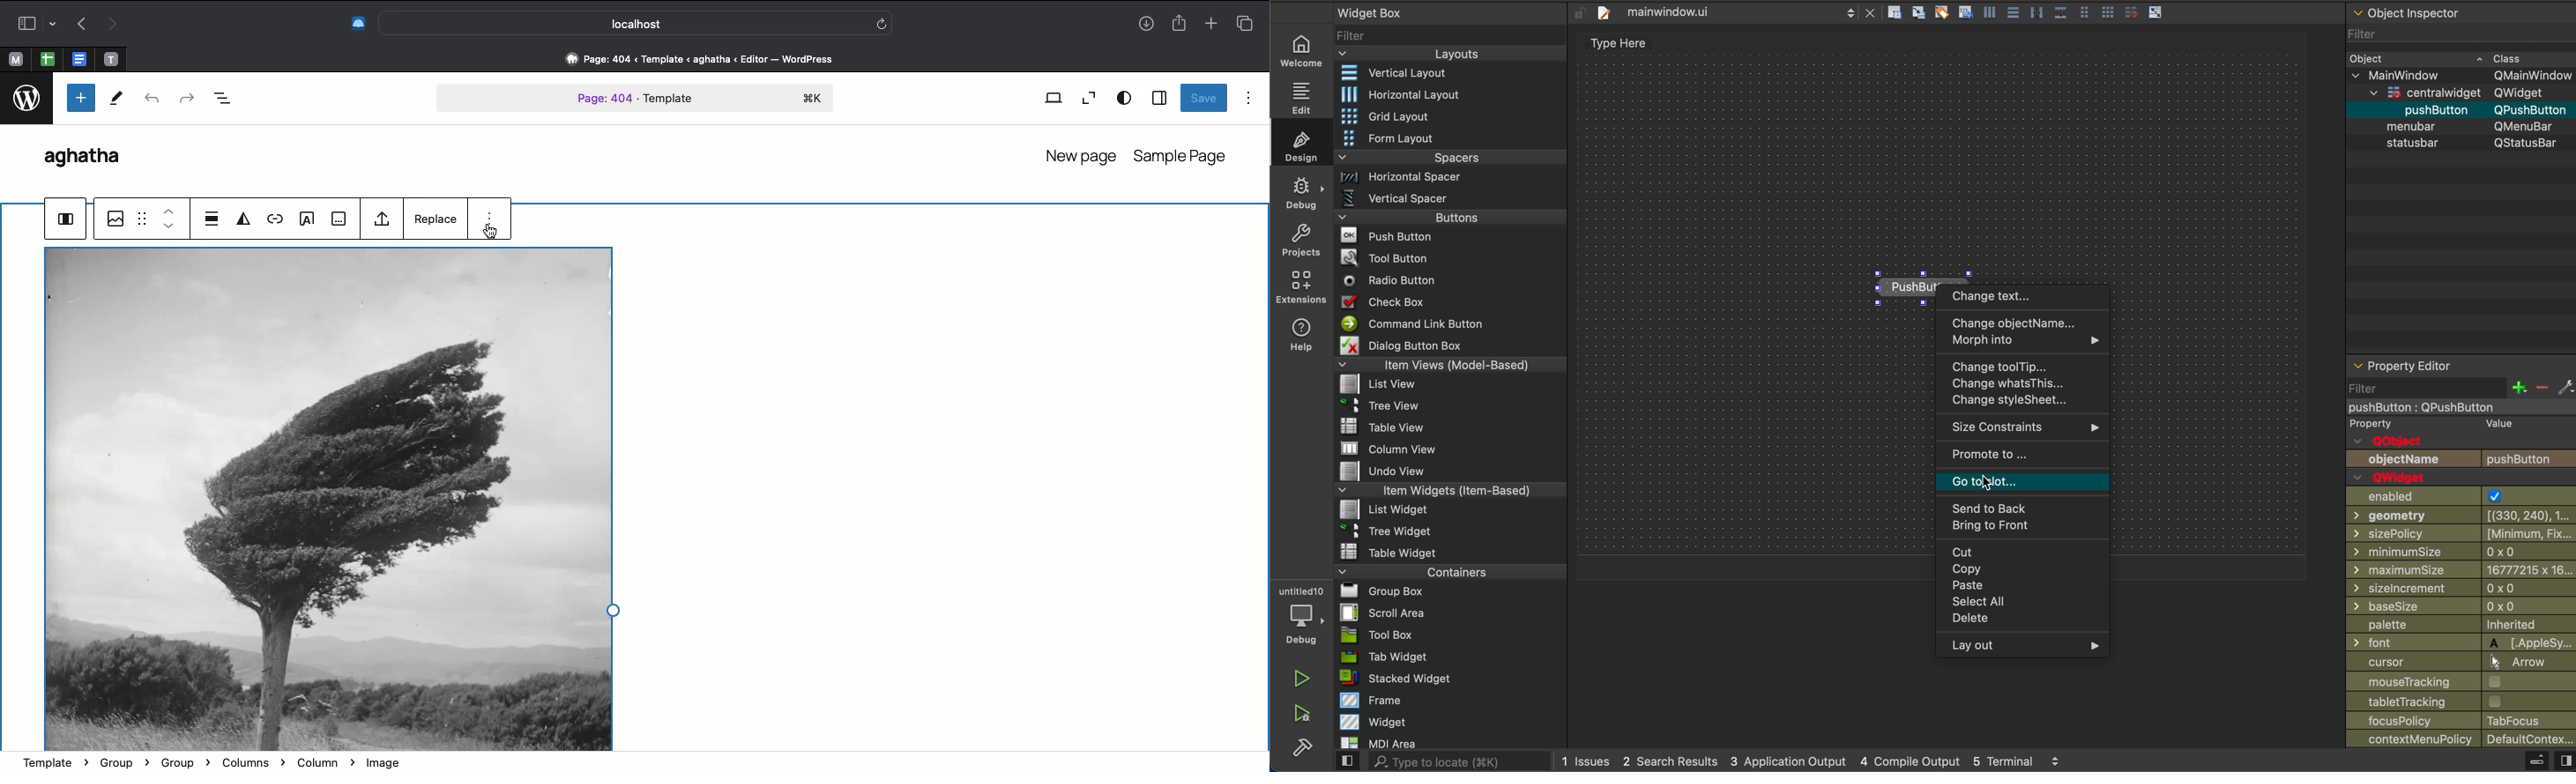 Image resolution: width=2576 pixels, height=784 pixels. What do you see at coordinates (2026, 334) in the screenshot?
I see `change object and morph info` at bounding box center [2026, 334].